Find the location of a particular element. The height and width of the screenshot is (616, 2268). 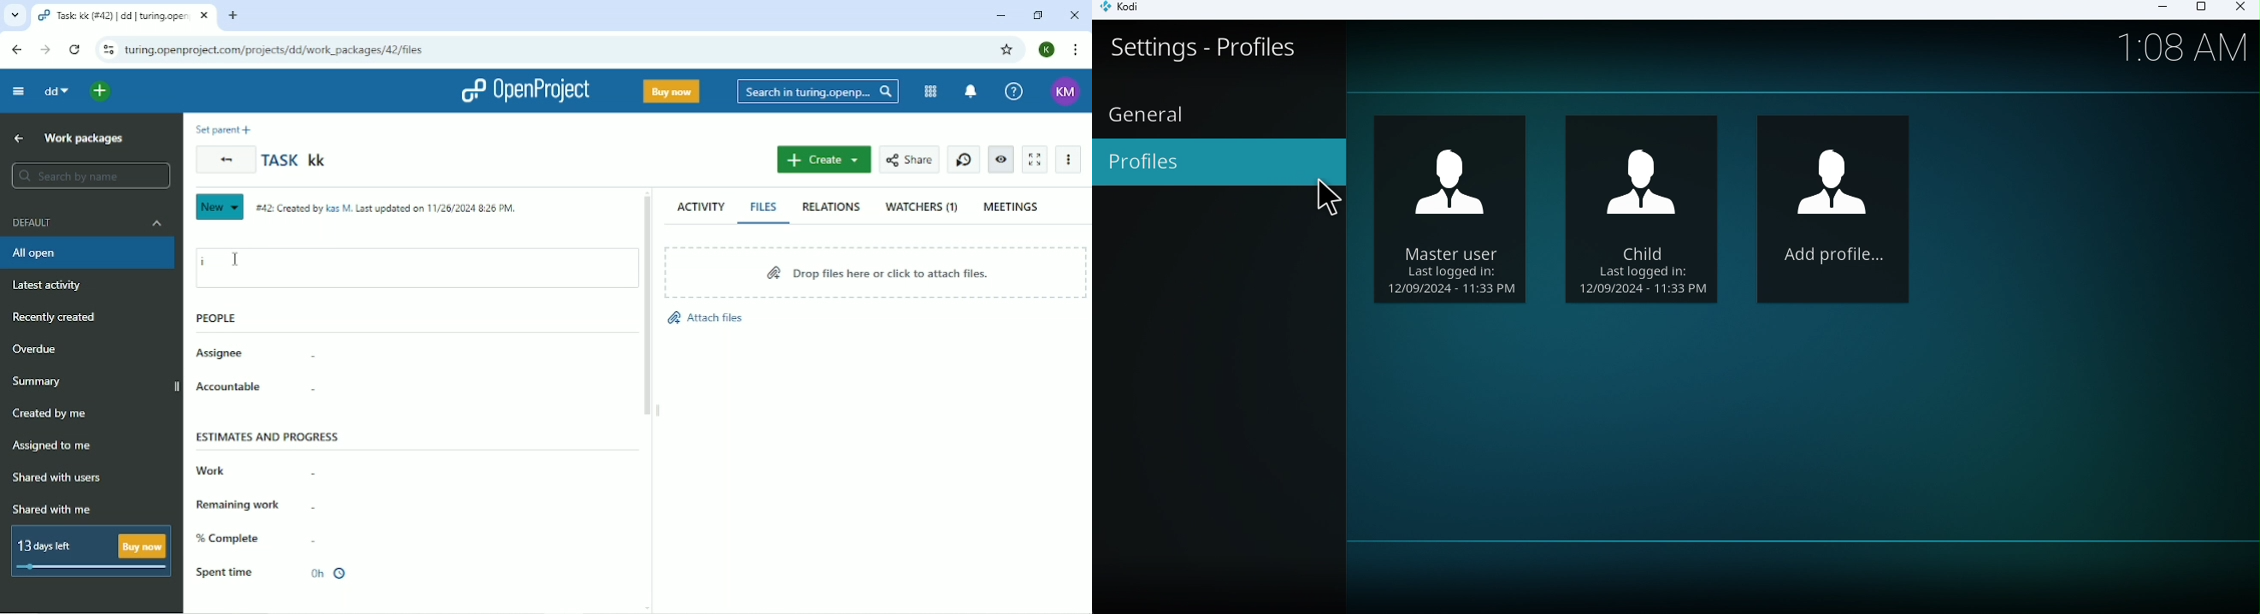

Settings-profile is located at coordinates (1221, 59).